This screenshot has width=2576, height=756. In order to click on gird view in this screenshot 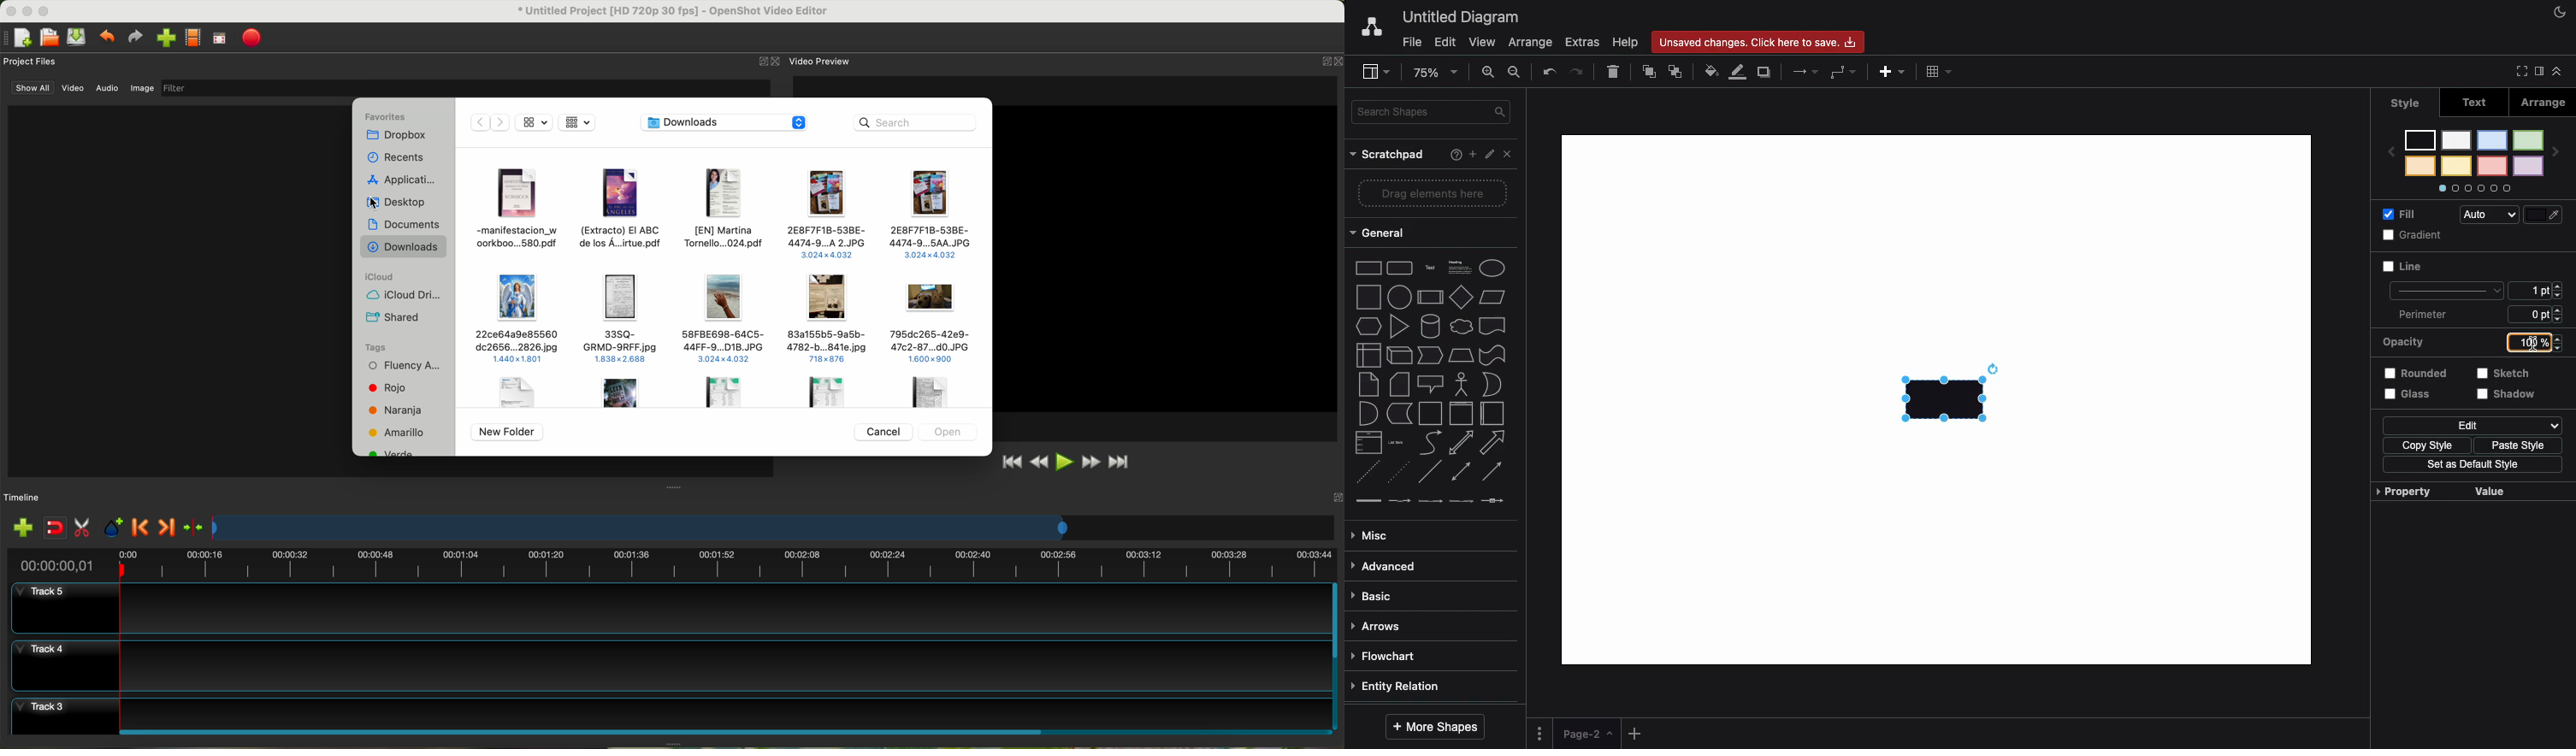, I will do `click(534, 121)`.